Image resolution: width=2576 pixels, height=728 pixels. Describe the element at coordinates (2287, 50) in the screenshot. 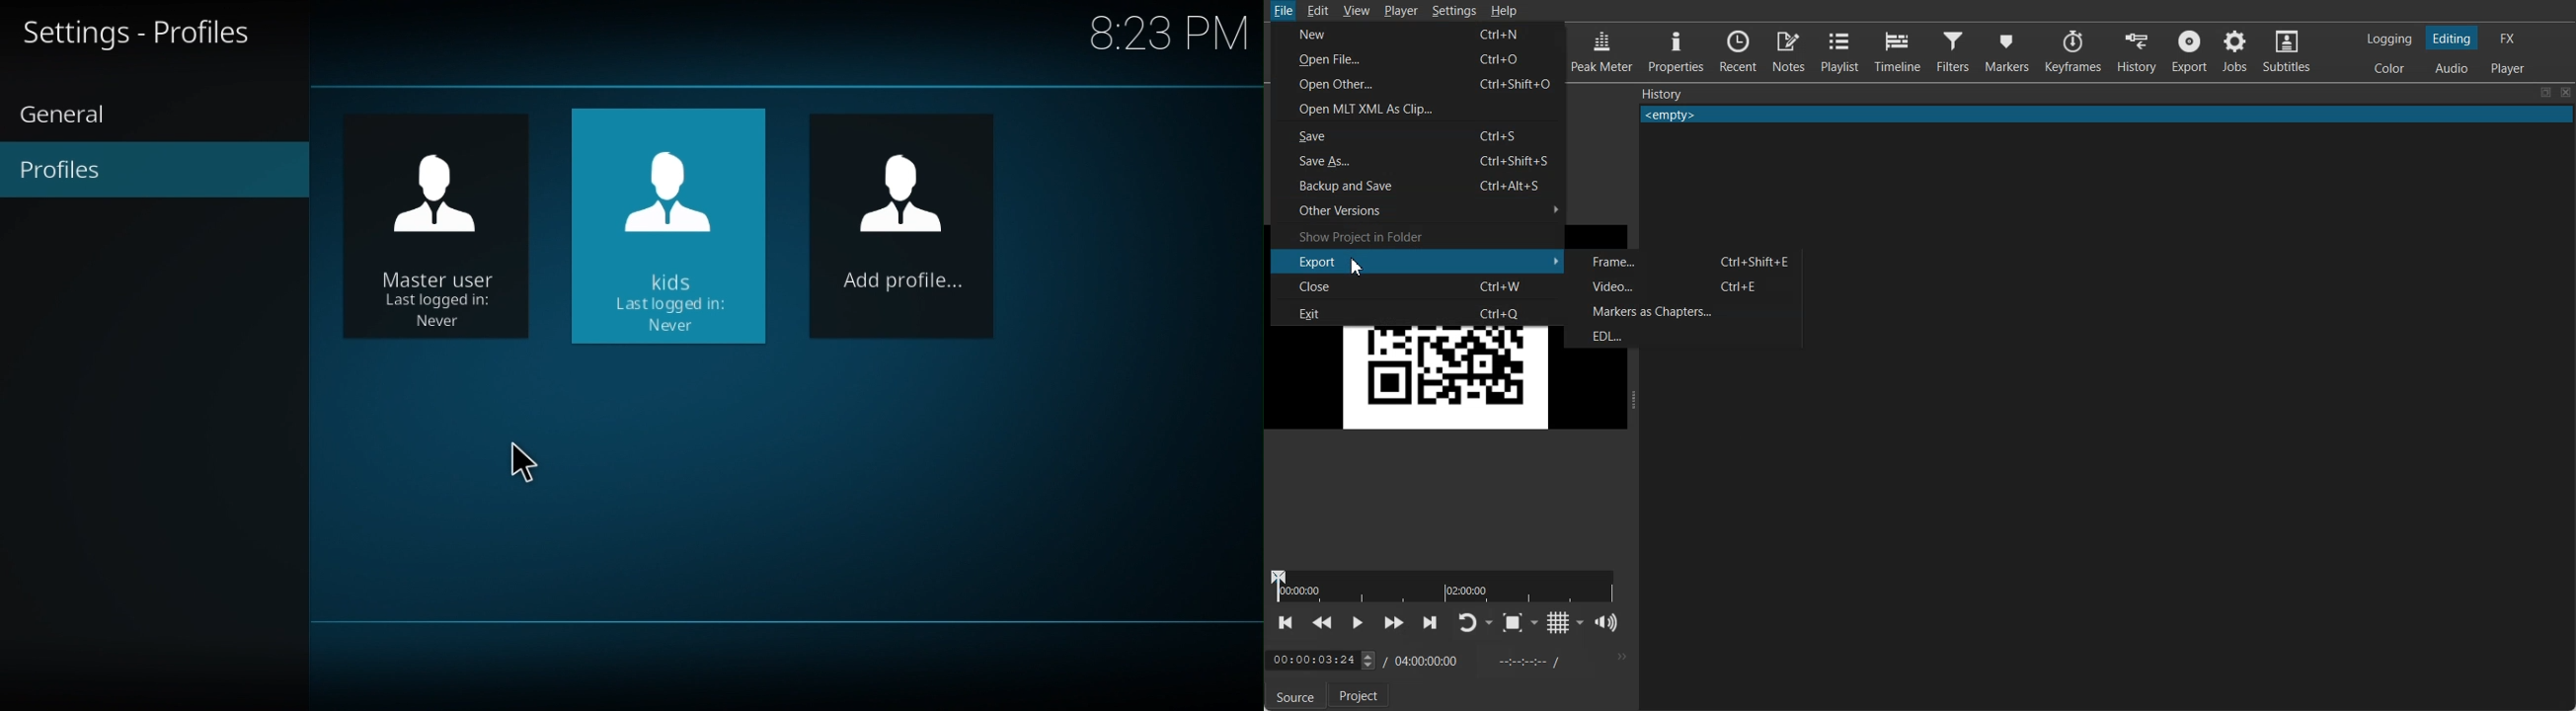

I see `Subtitles` at that location.